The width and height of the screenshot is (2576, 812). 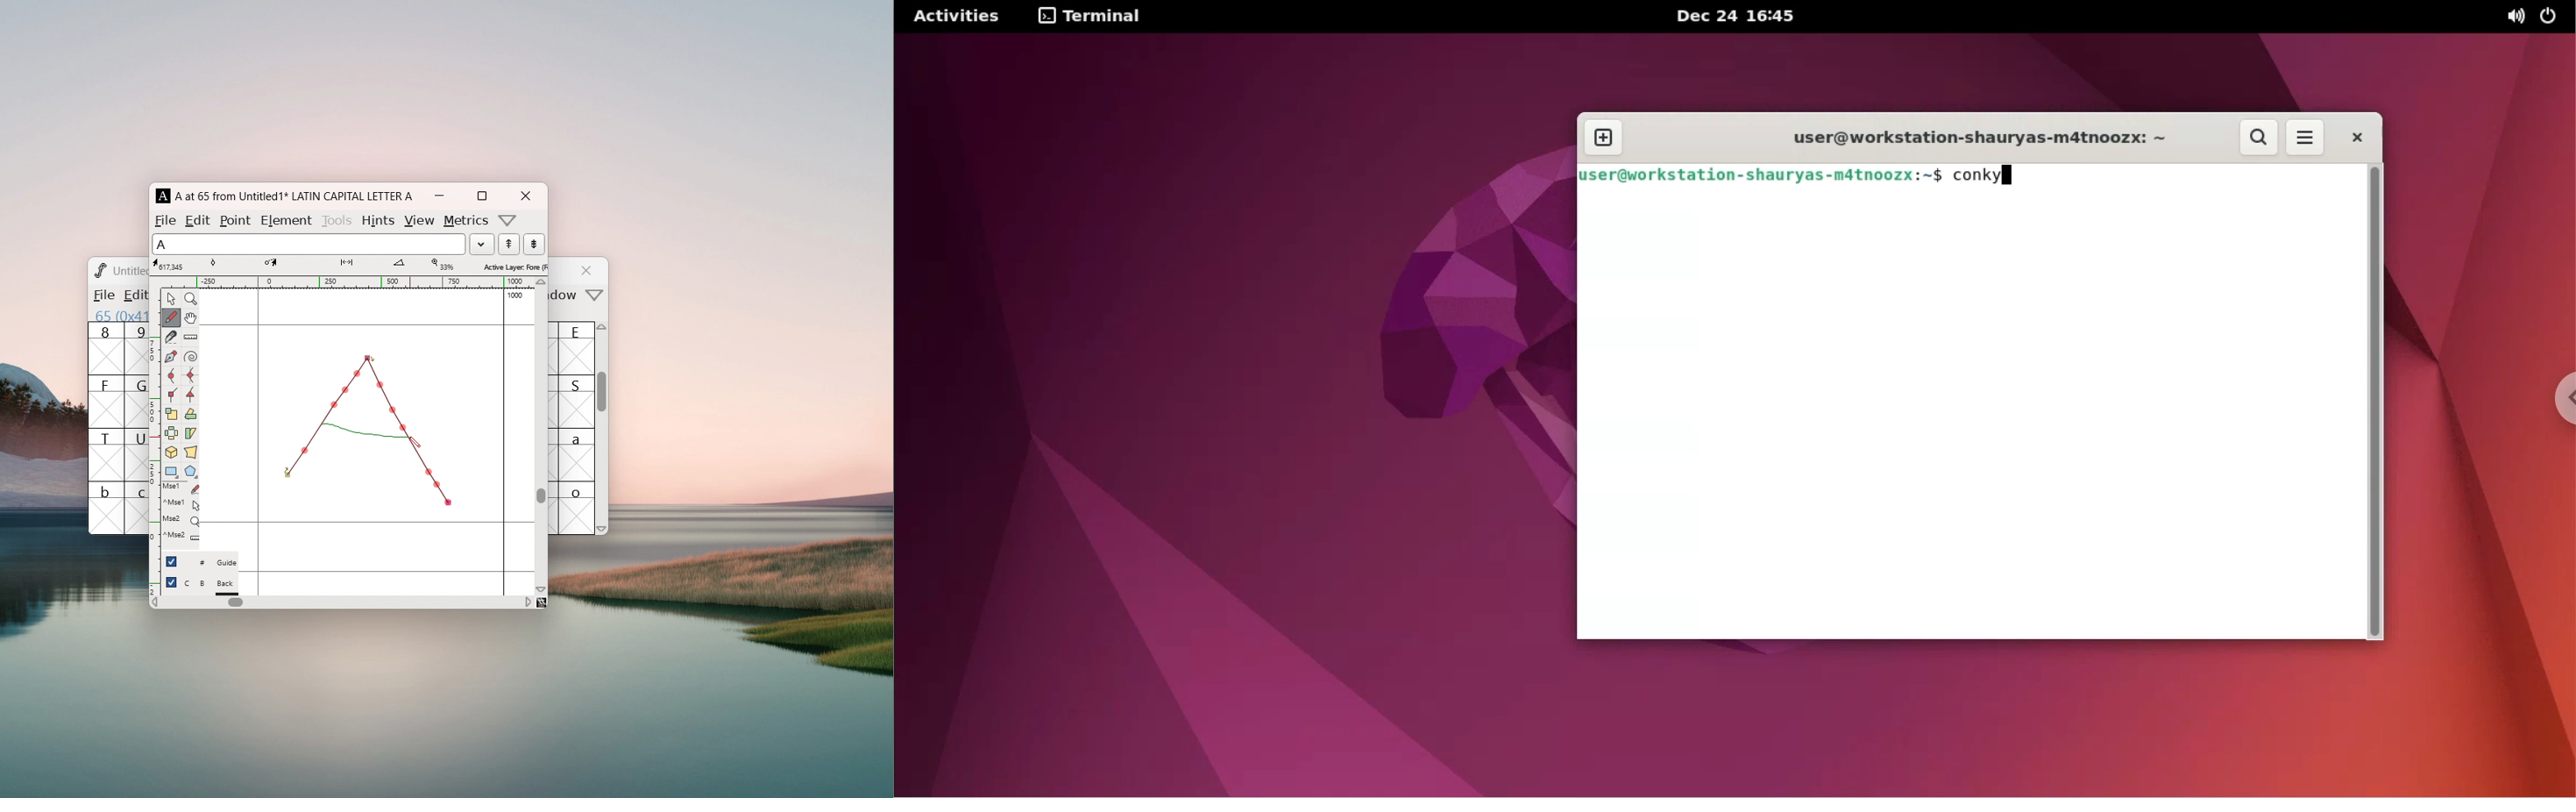 What do you see at coordinates (292, 196) in the screenshot?
I see `A at 65 from Untitled1 LATIN CAPITAL LETTER A` at bounding box center [292, 196].